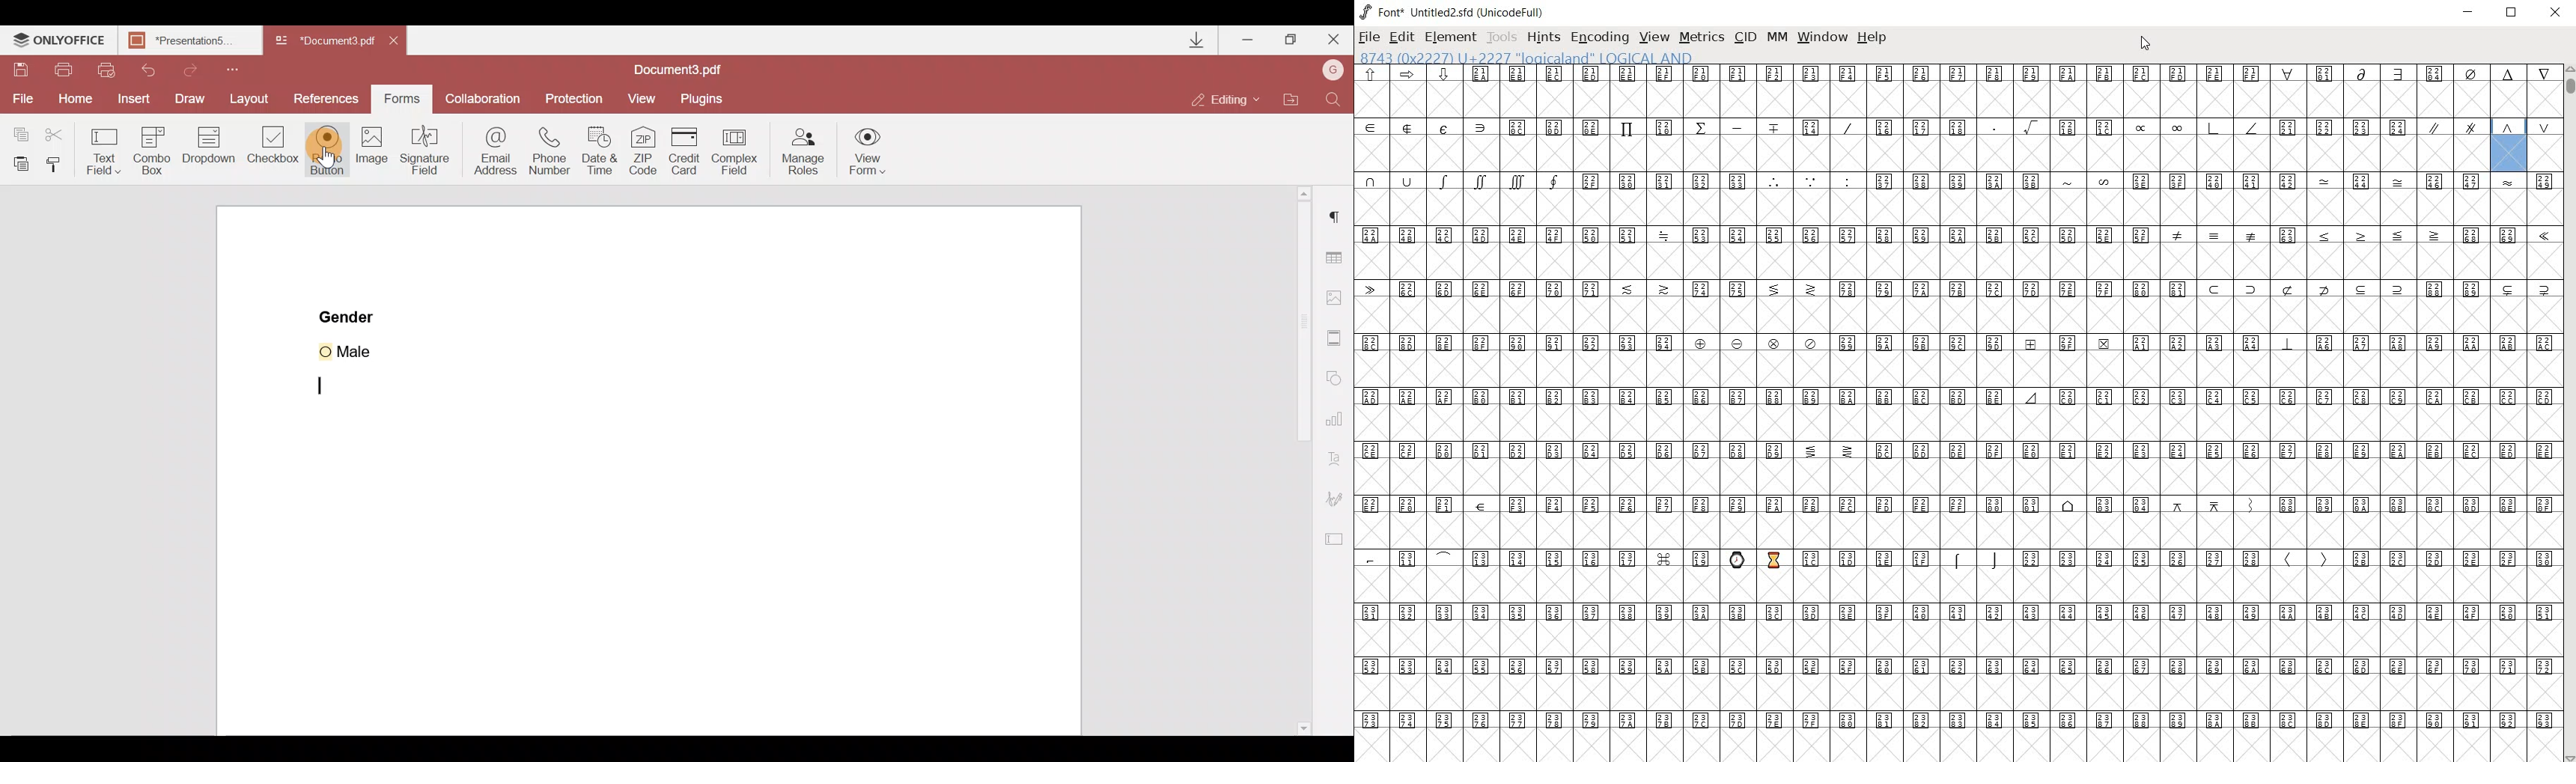  I want to click on Minimize, so click(1248, 39).